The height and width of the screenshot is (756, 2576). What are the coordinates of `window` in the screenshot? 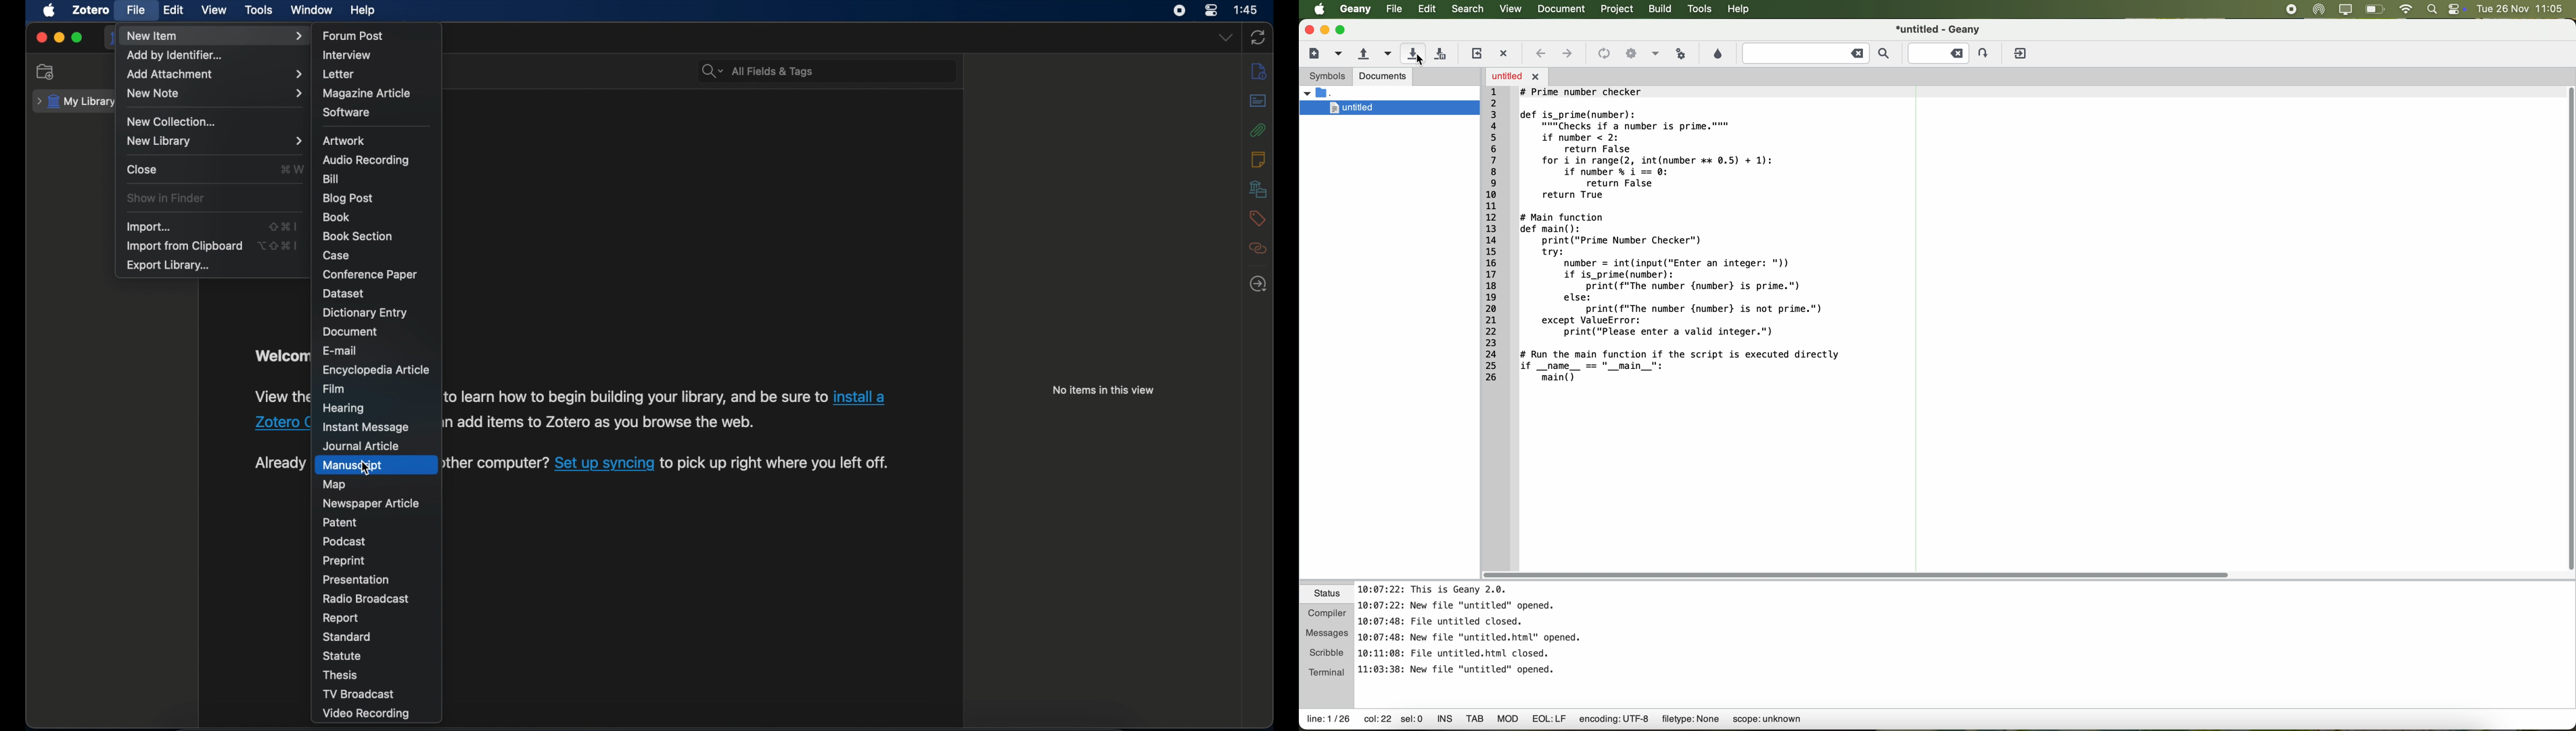 It's located at (311, 10).